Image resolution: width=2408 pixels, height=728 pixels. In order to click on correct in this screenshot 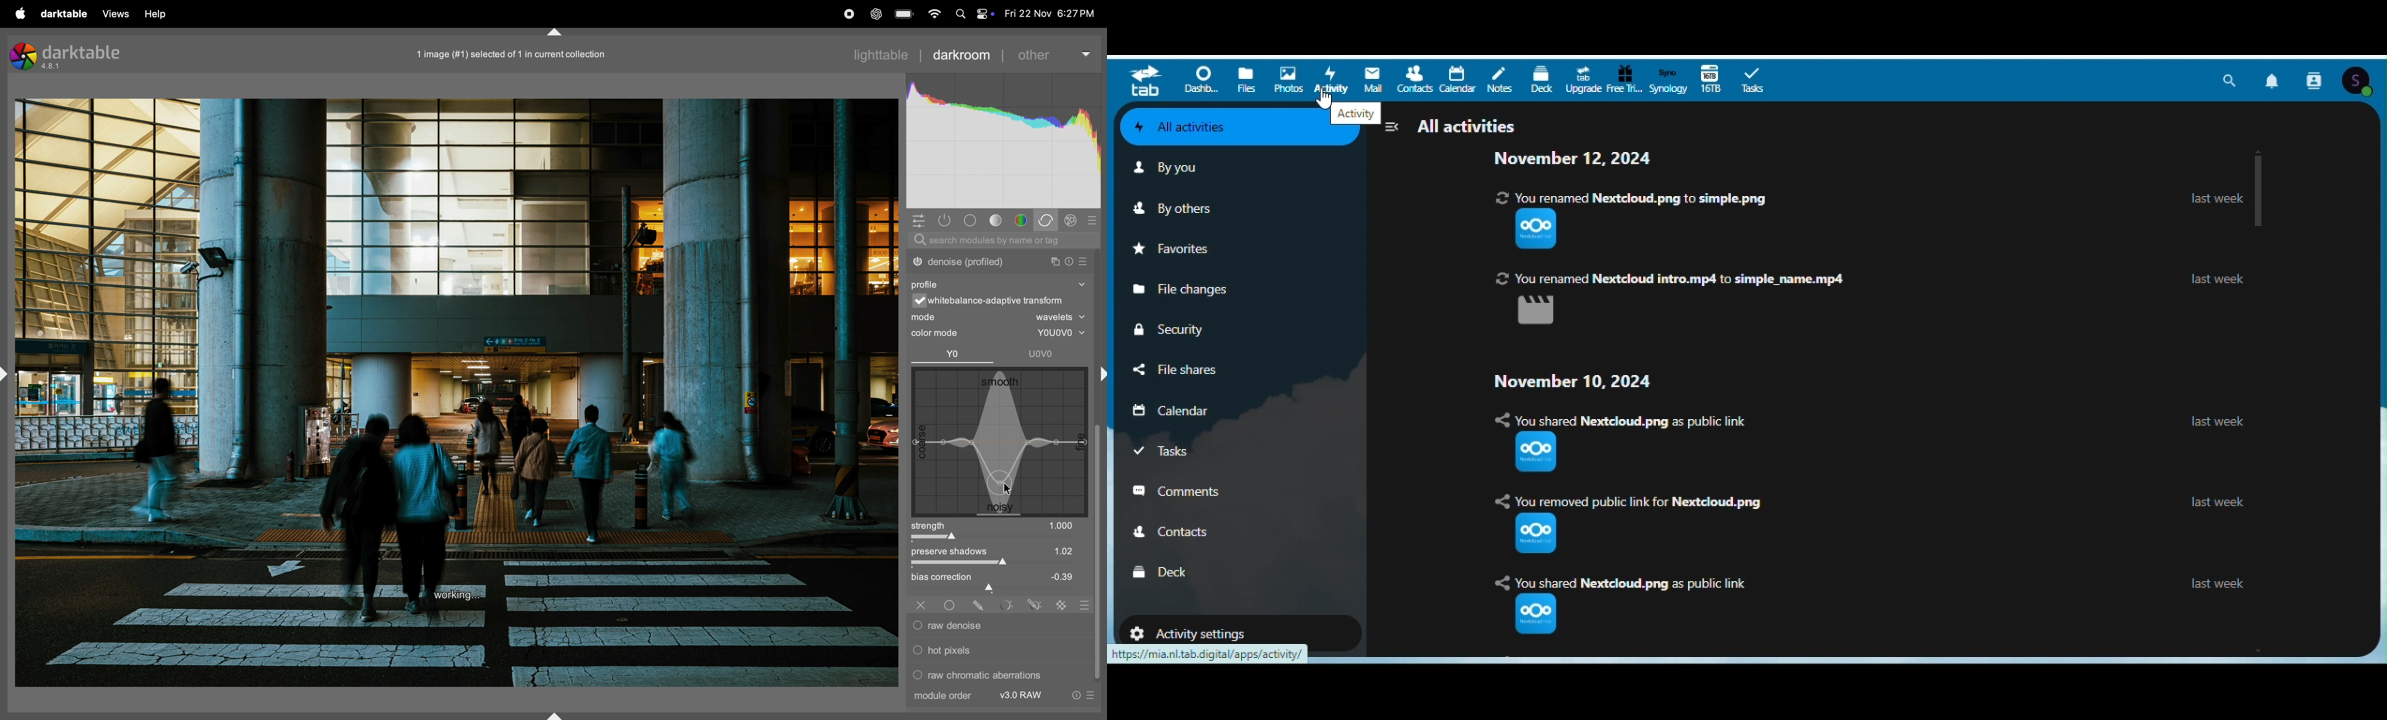, I will do `click(1048, 220)`.